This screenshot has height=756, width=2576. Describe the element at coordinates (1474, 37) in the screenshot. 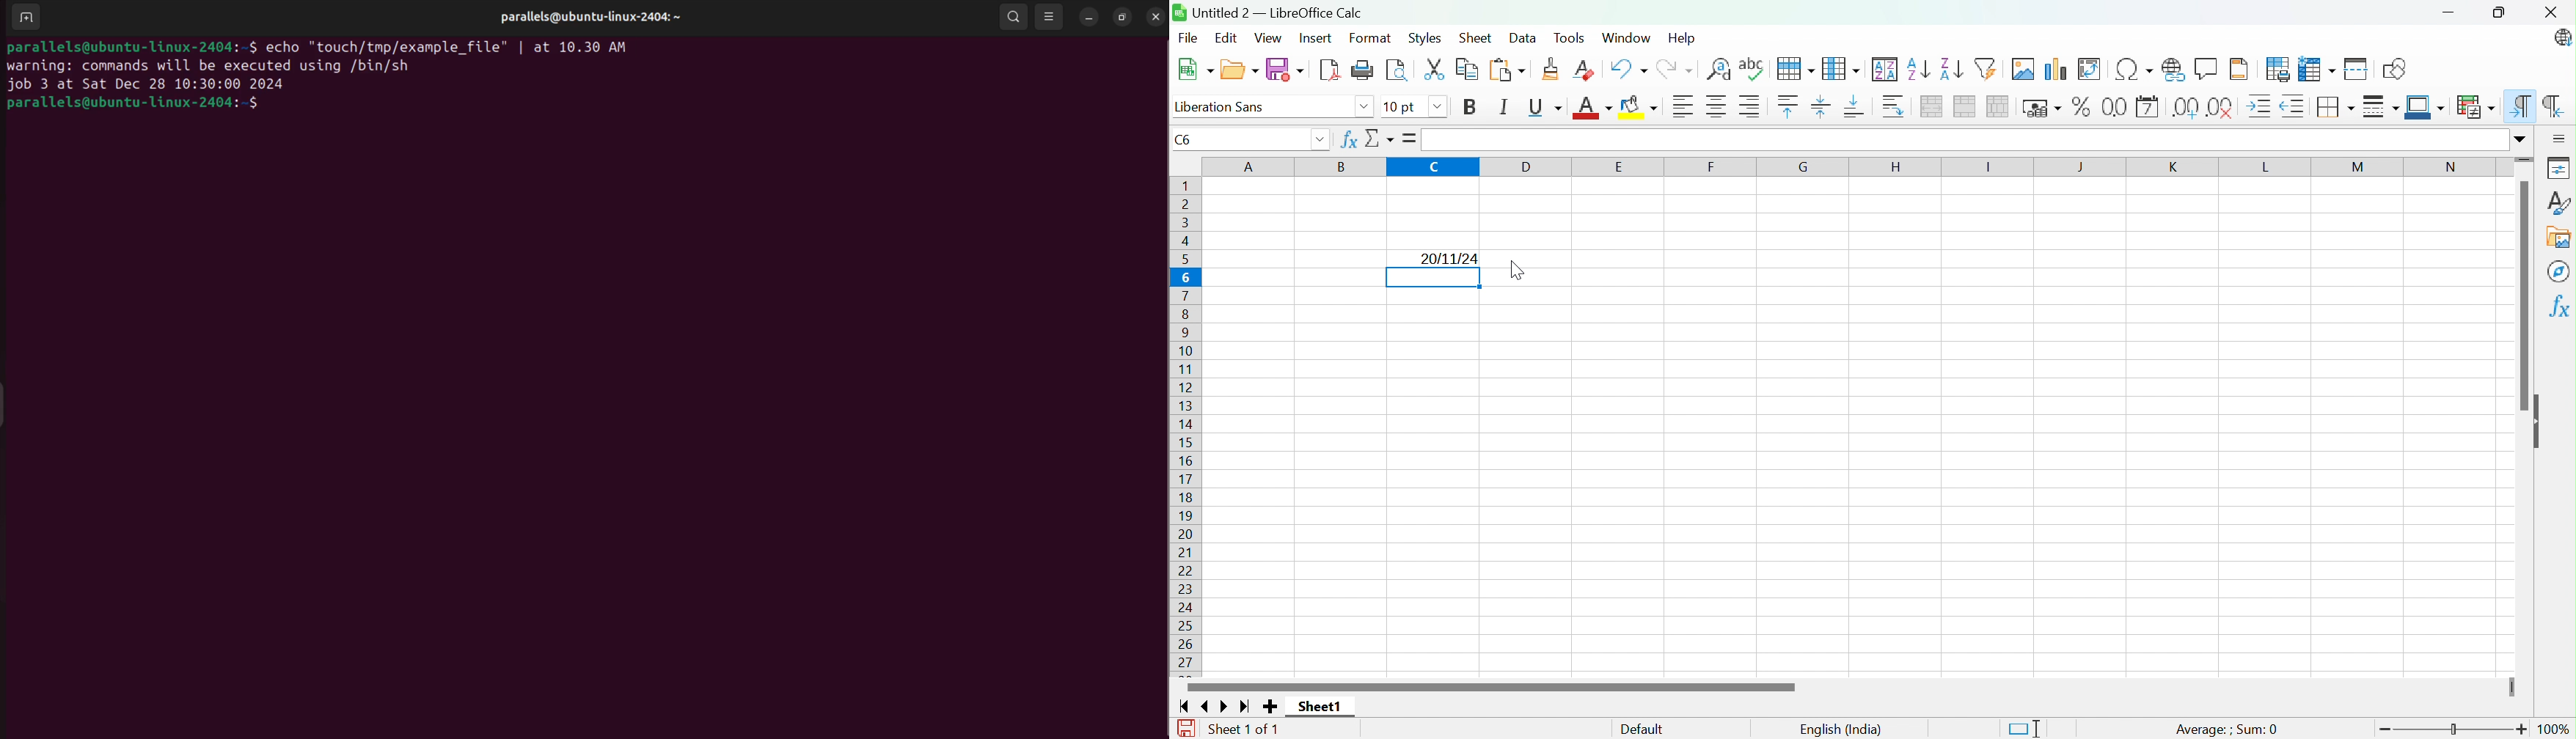

I see `Sheet` at that location.